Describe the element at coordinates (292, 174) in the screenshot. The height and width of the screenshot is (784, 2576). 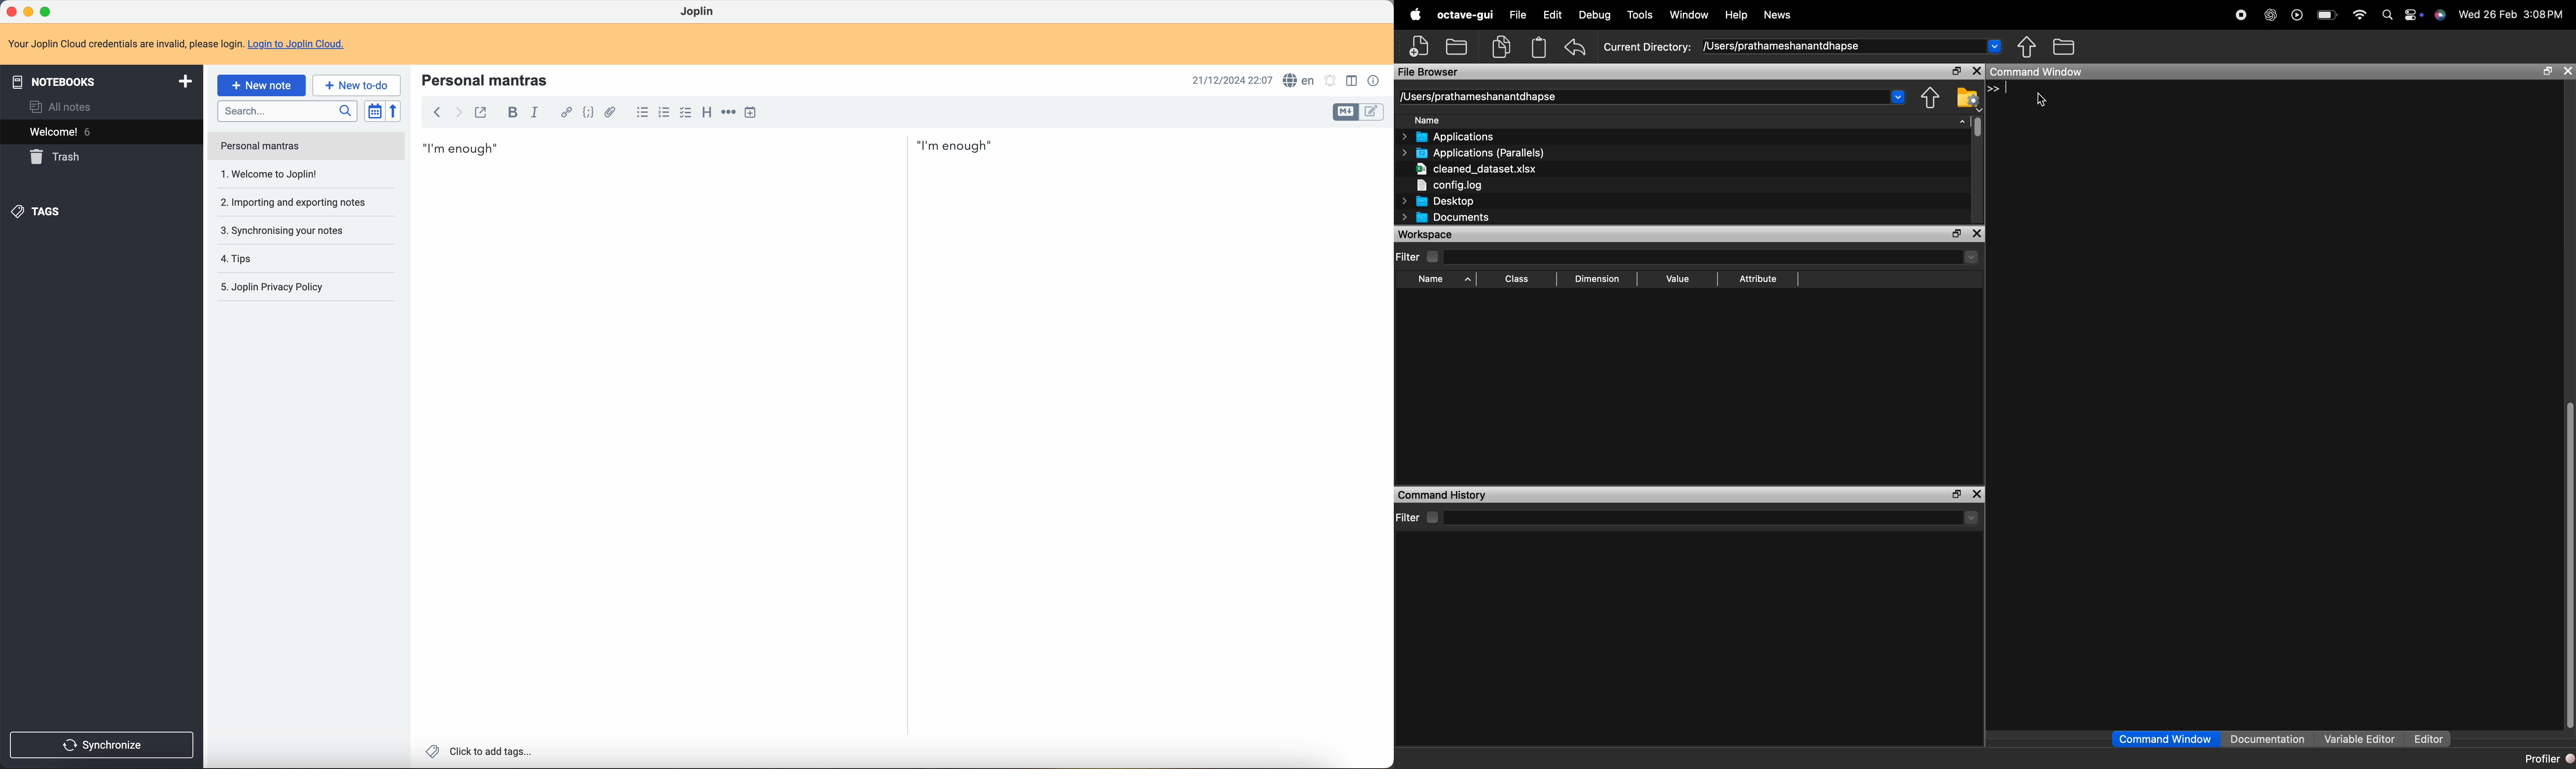
I see `importing and exporting notes` at that location.